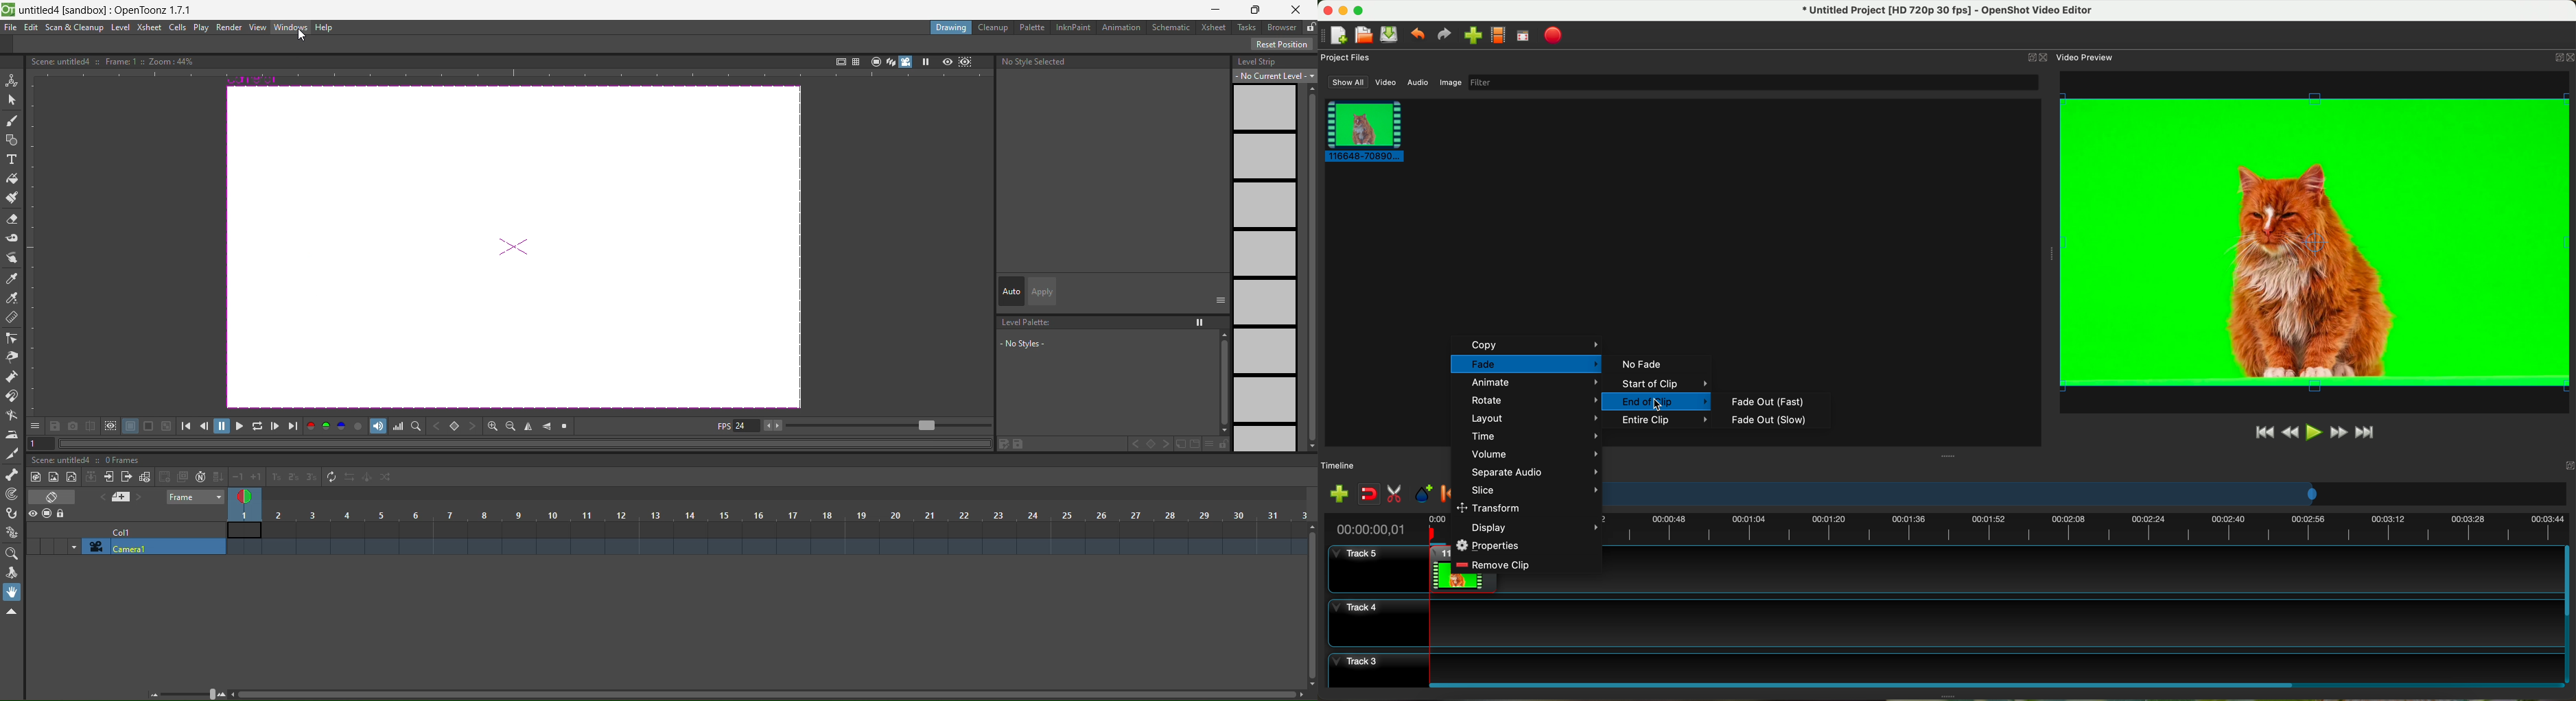  Describe the element at coordinates (144, 476) in the screenshot. I see `toggle edit in place` at that location.